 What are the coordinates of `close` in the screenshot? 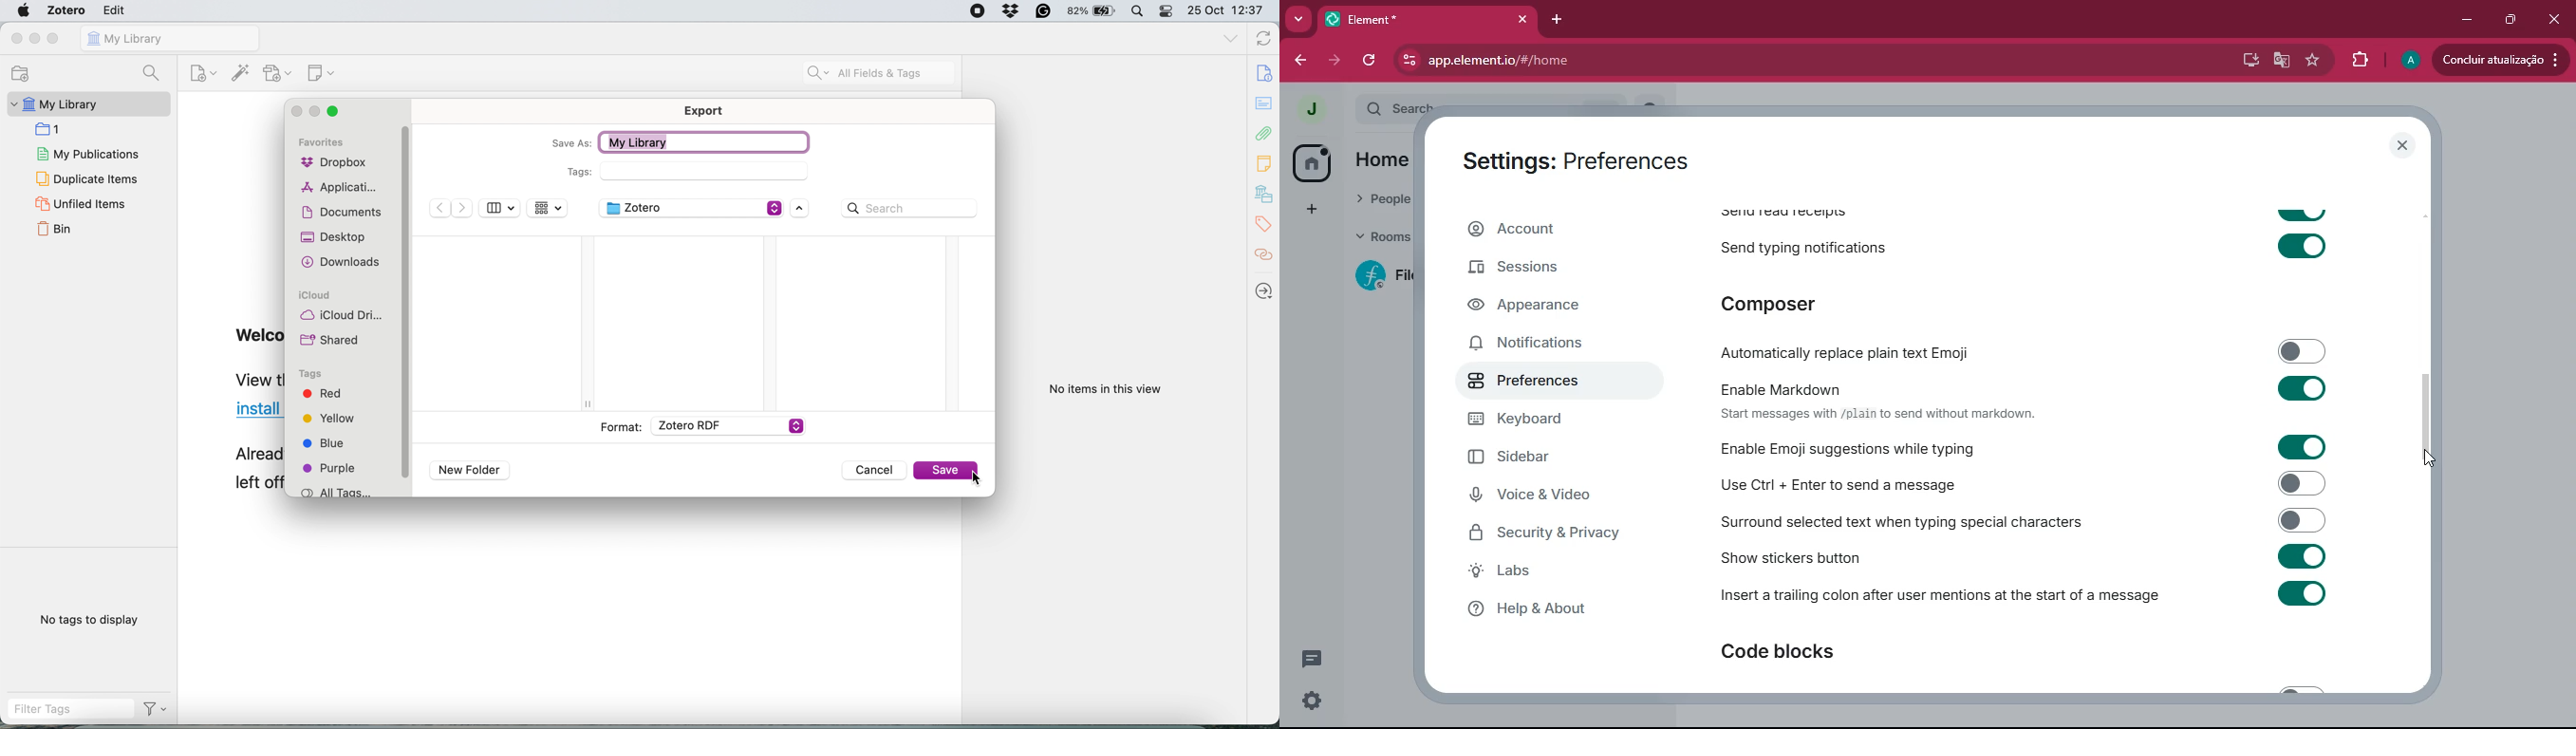 It's located at (15, 39).